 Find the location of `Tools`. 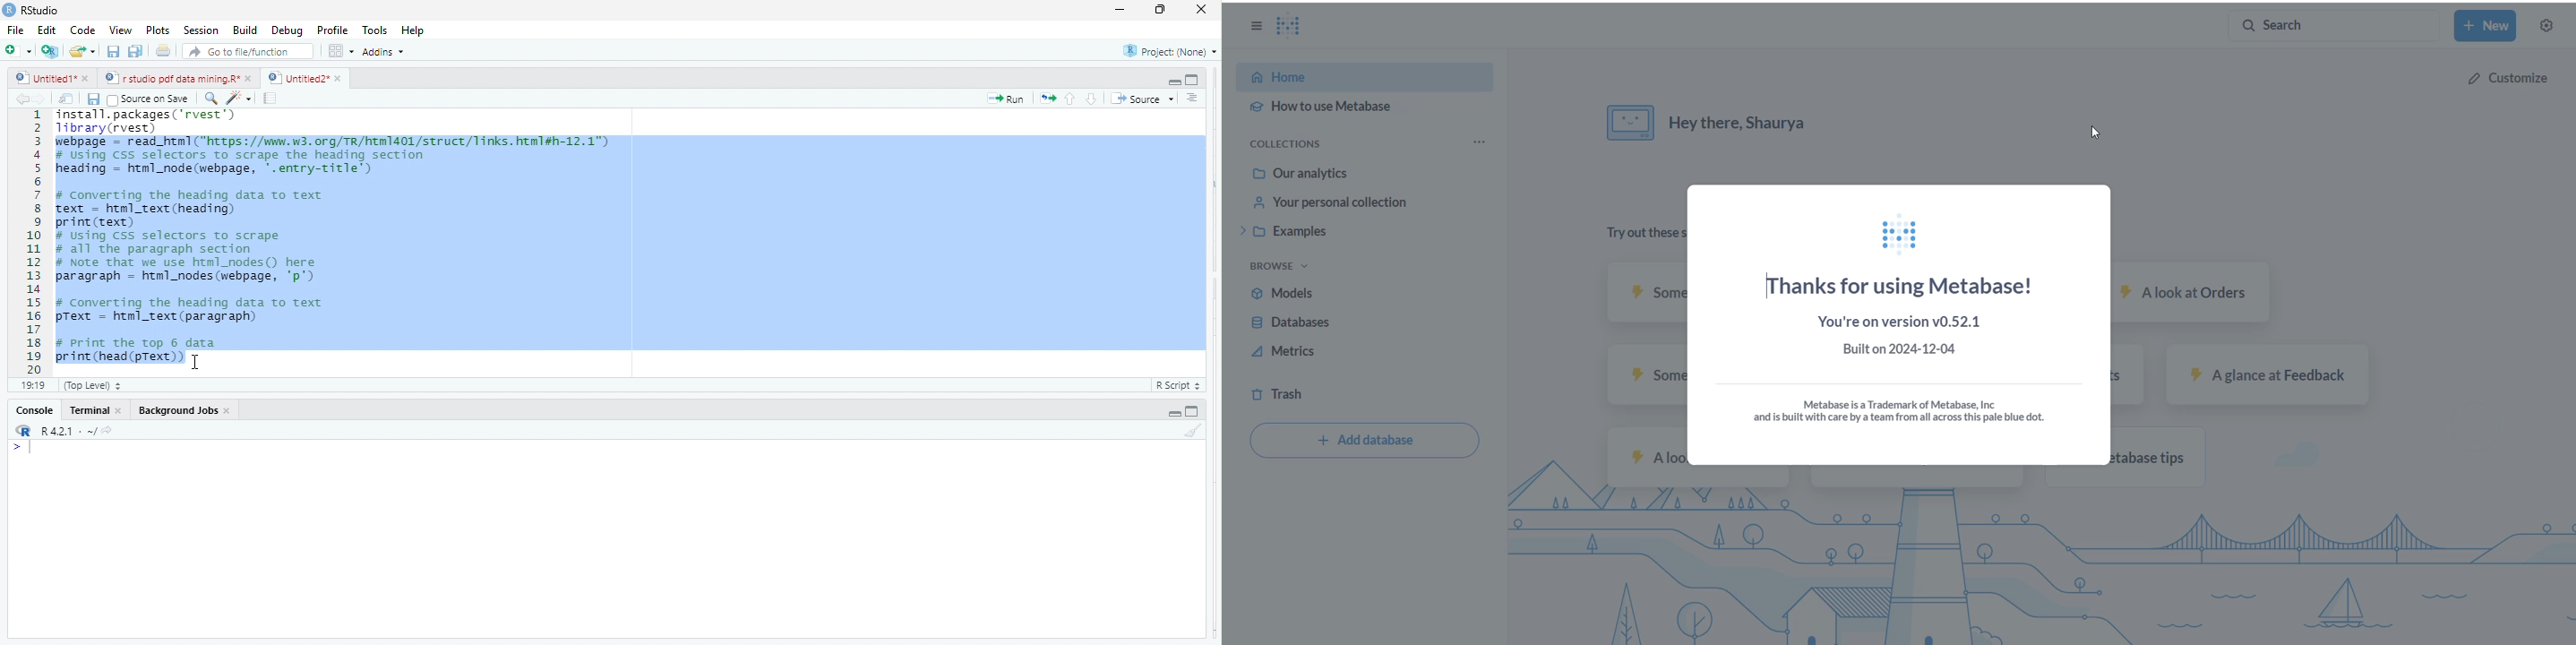

Tools is located at coordinates (376, 30).